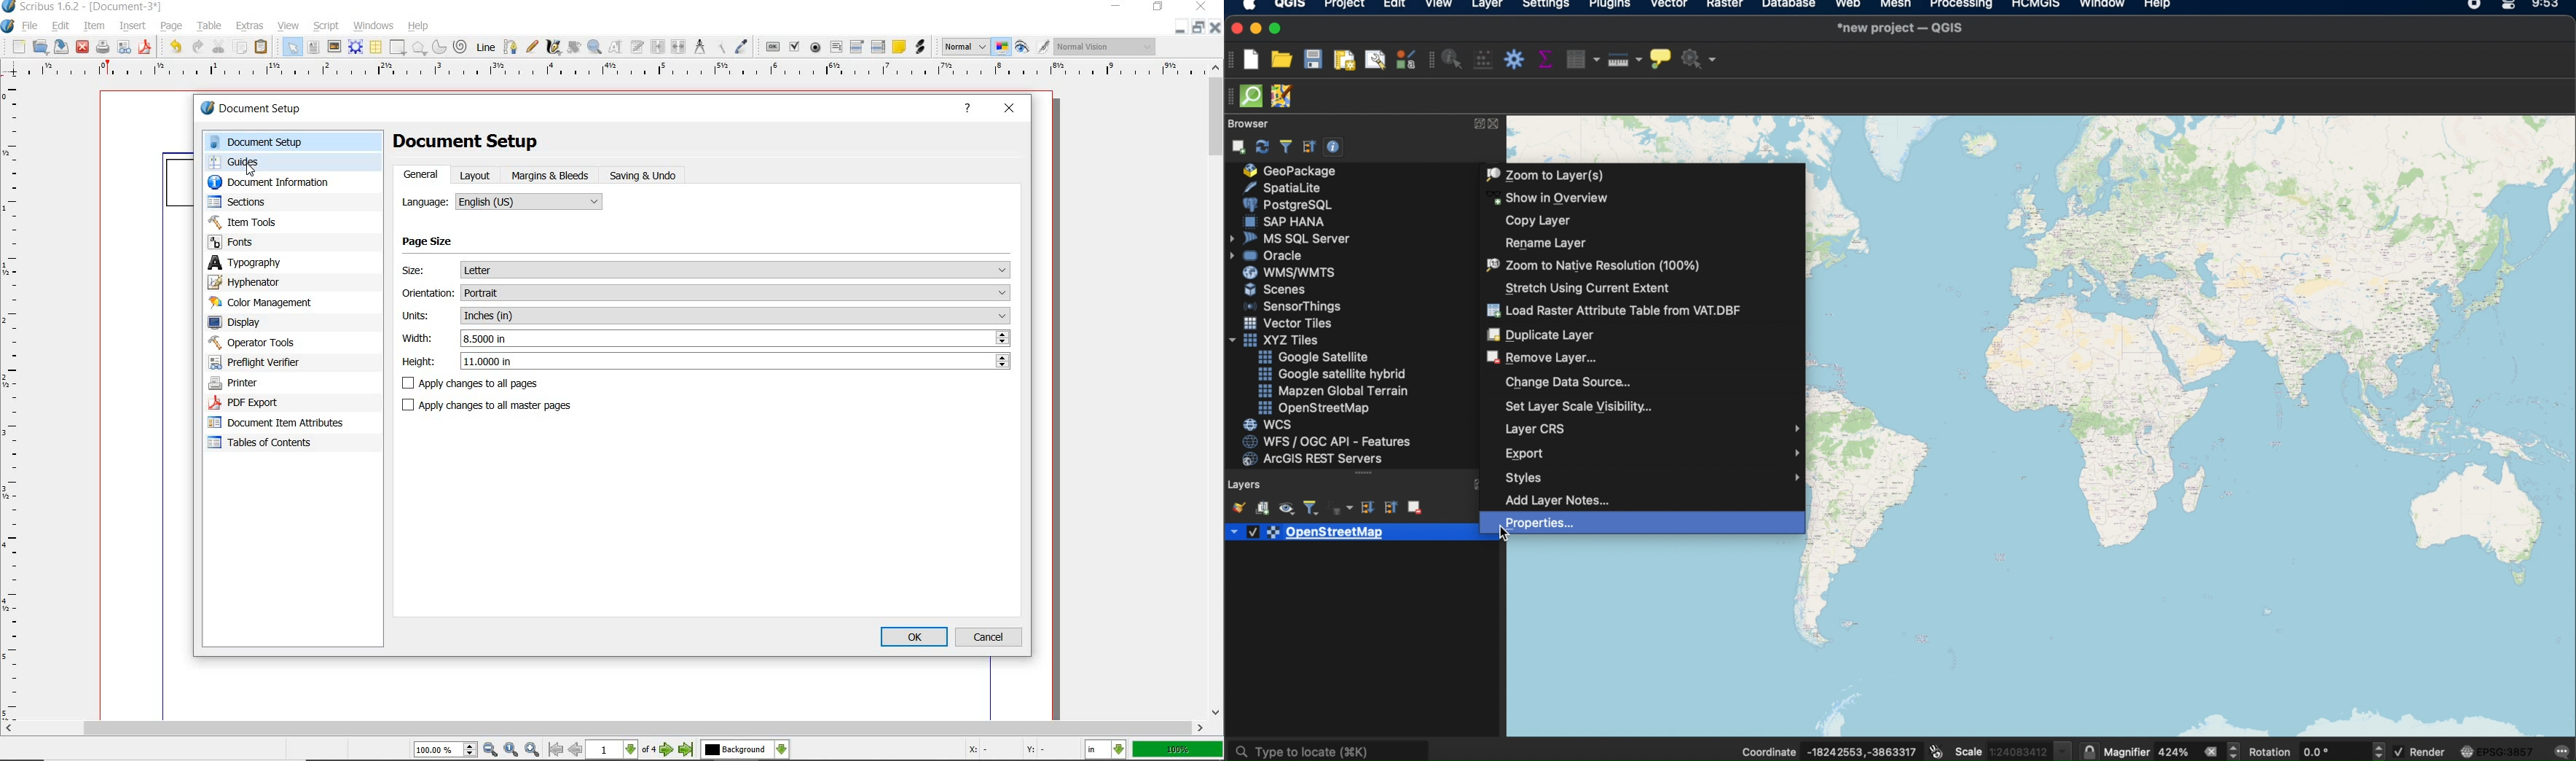 Image resolution: width=2576 pixels, height=784 pixels. I want to click on document item attributes, so click(279, 422).